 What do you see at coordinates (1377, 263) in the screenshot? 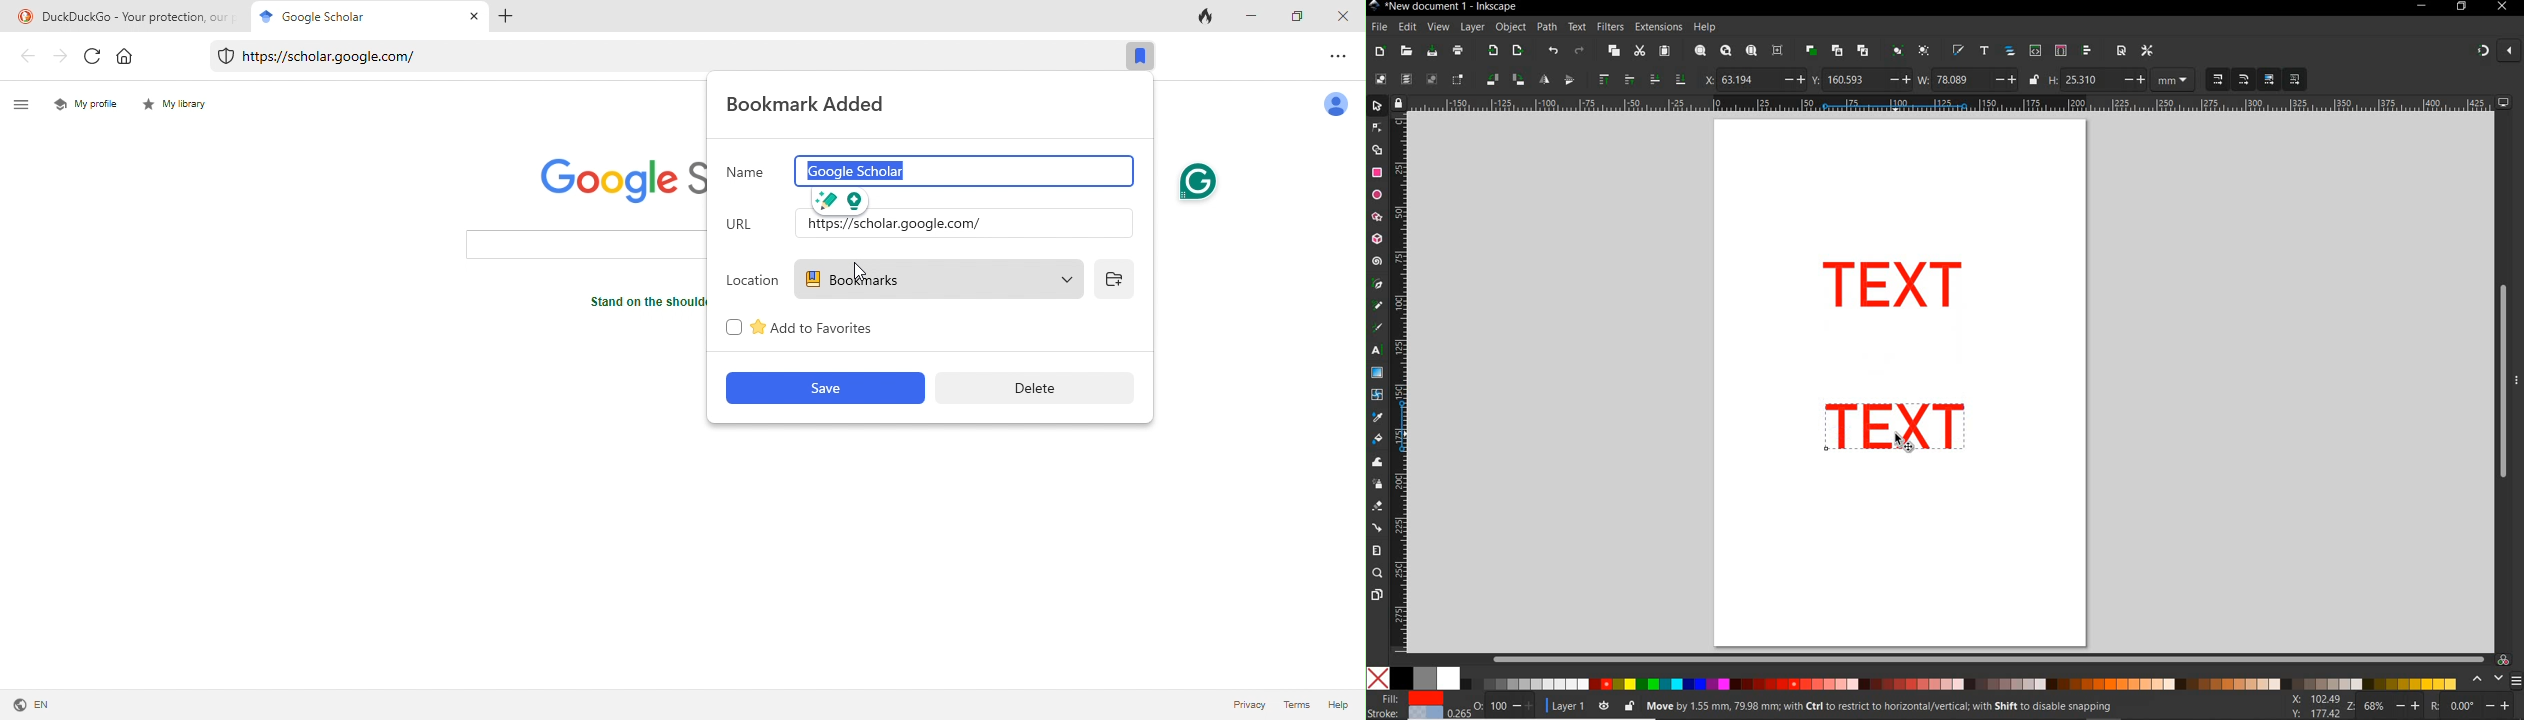
I see `spiral tool` at bounding box center [1377, 263].